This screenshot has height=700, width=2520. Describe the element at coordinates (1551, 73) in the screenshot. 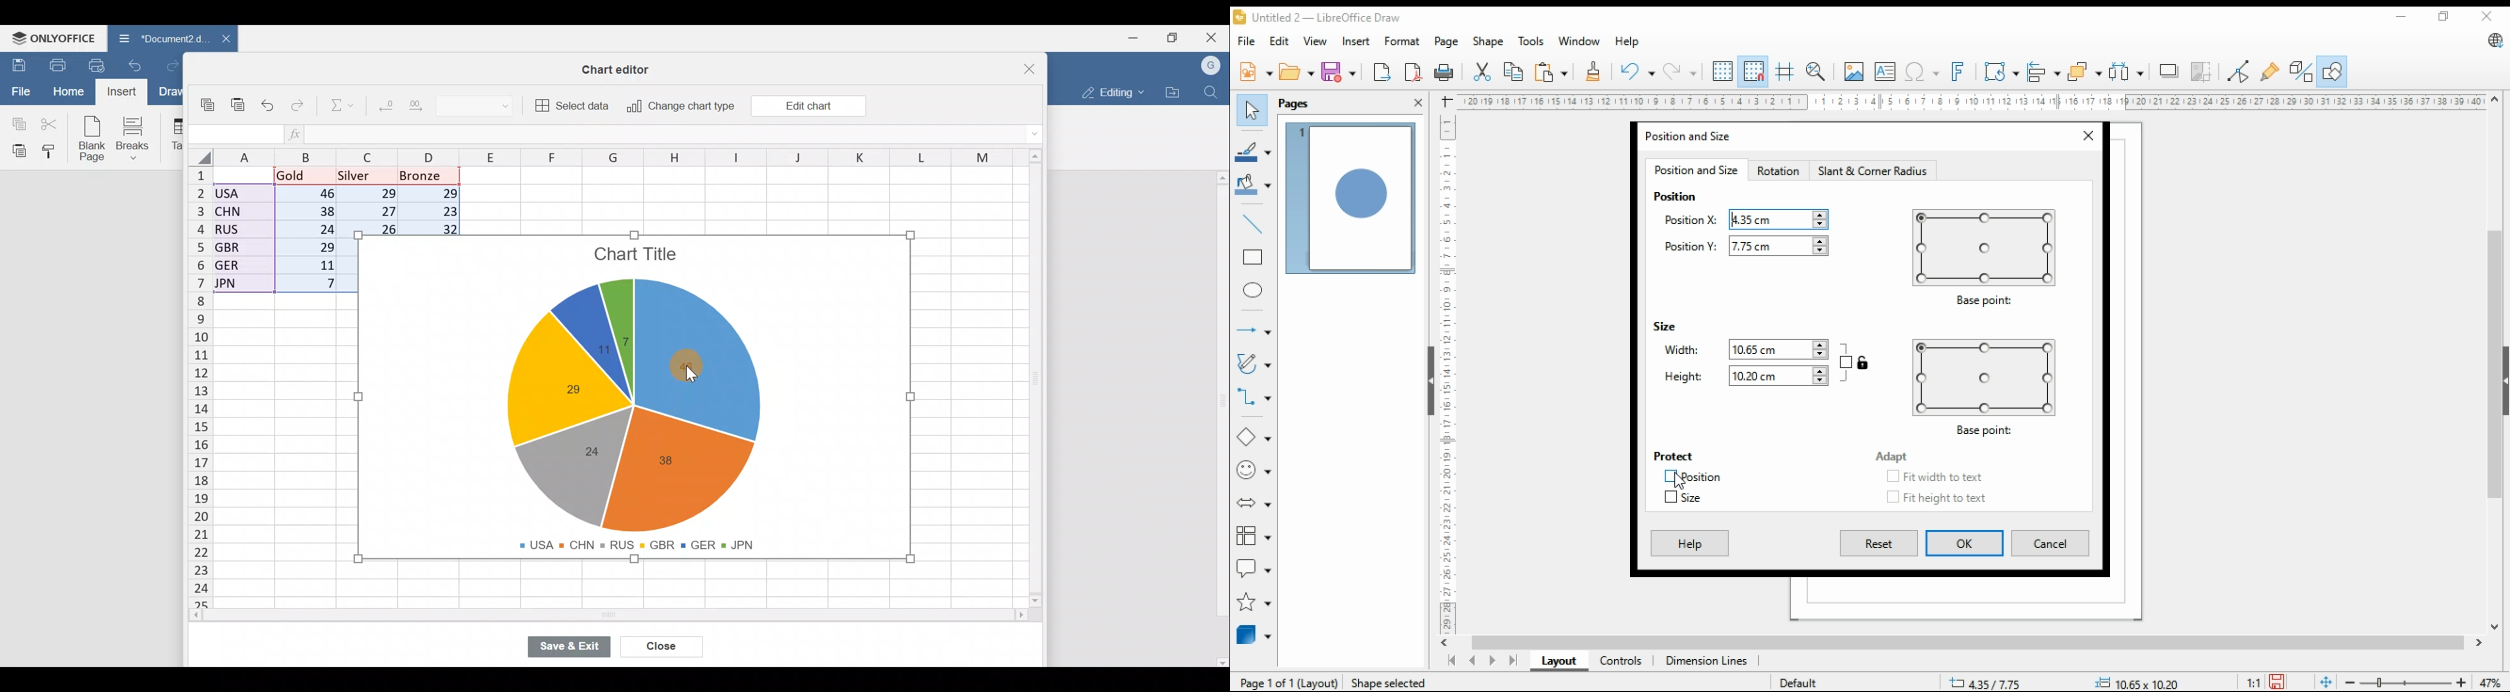

I see `paste` at that location.